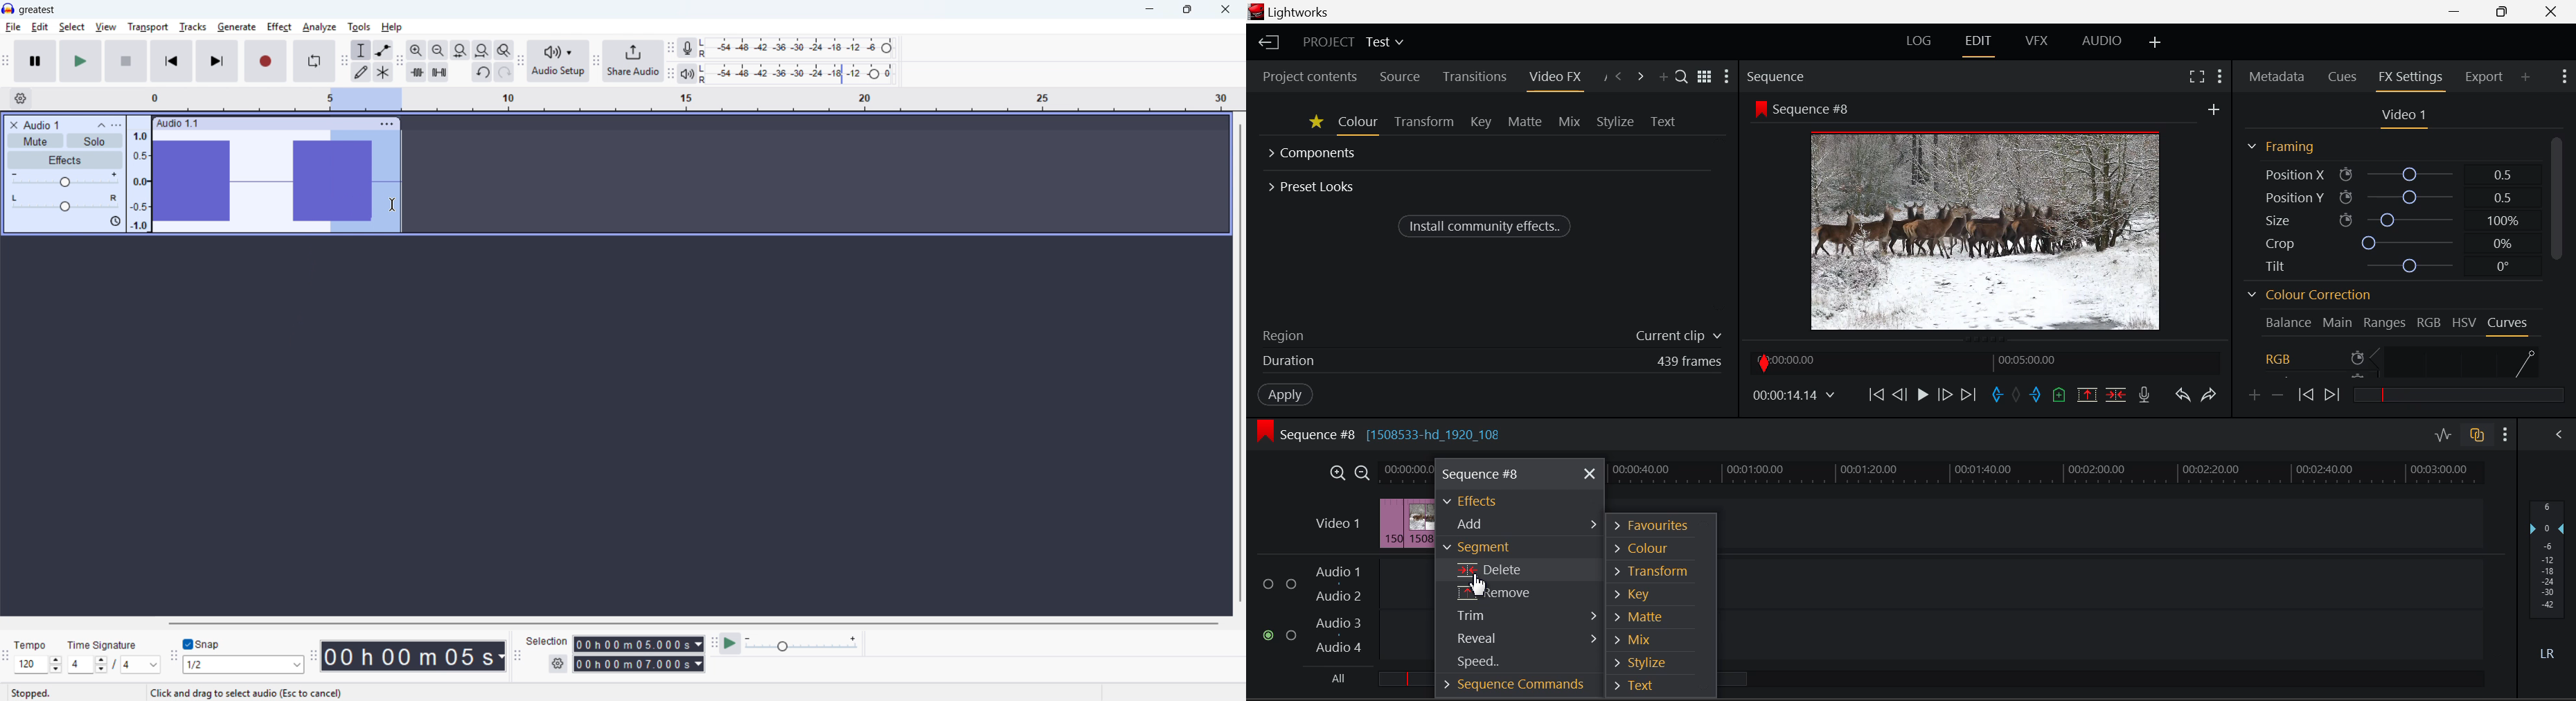 This screenshot has width=2576, height=728. What do you see at coordinates (2338, 321) in the screenshot?
I see `Main` at bounding box center [2338, 321].